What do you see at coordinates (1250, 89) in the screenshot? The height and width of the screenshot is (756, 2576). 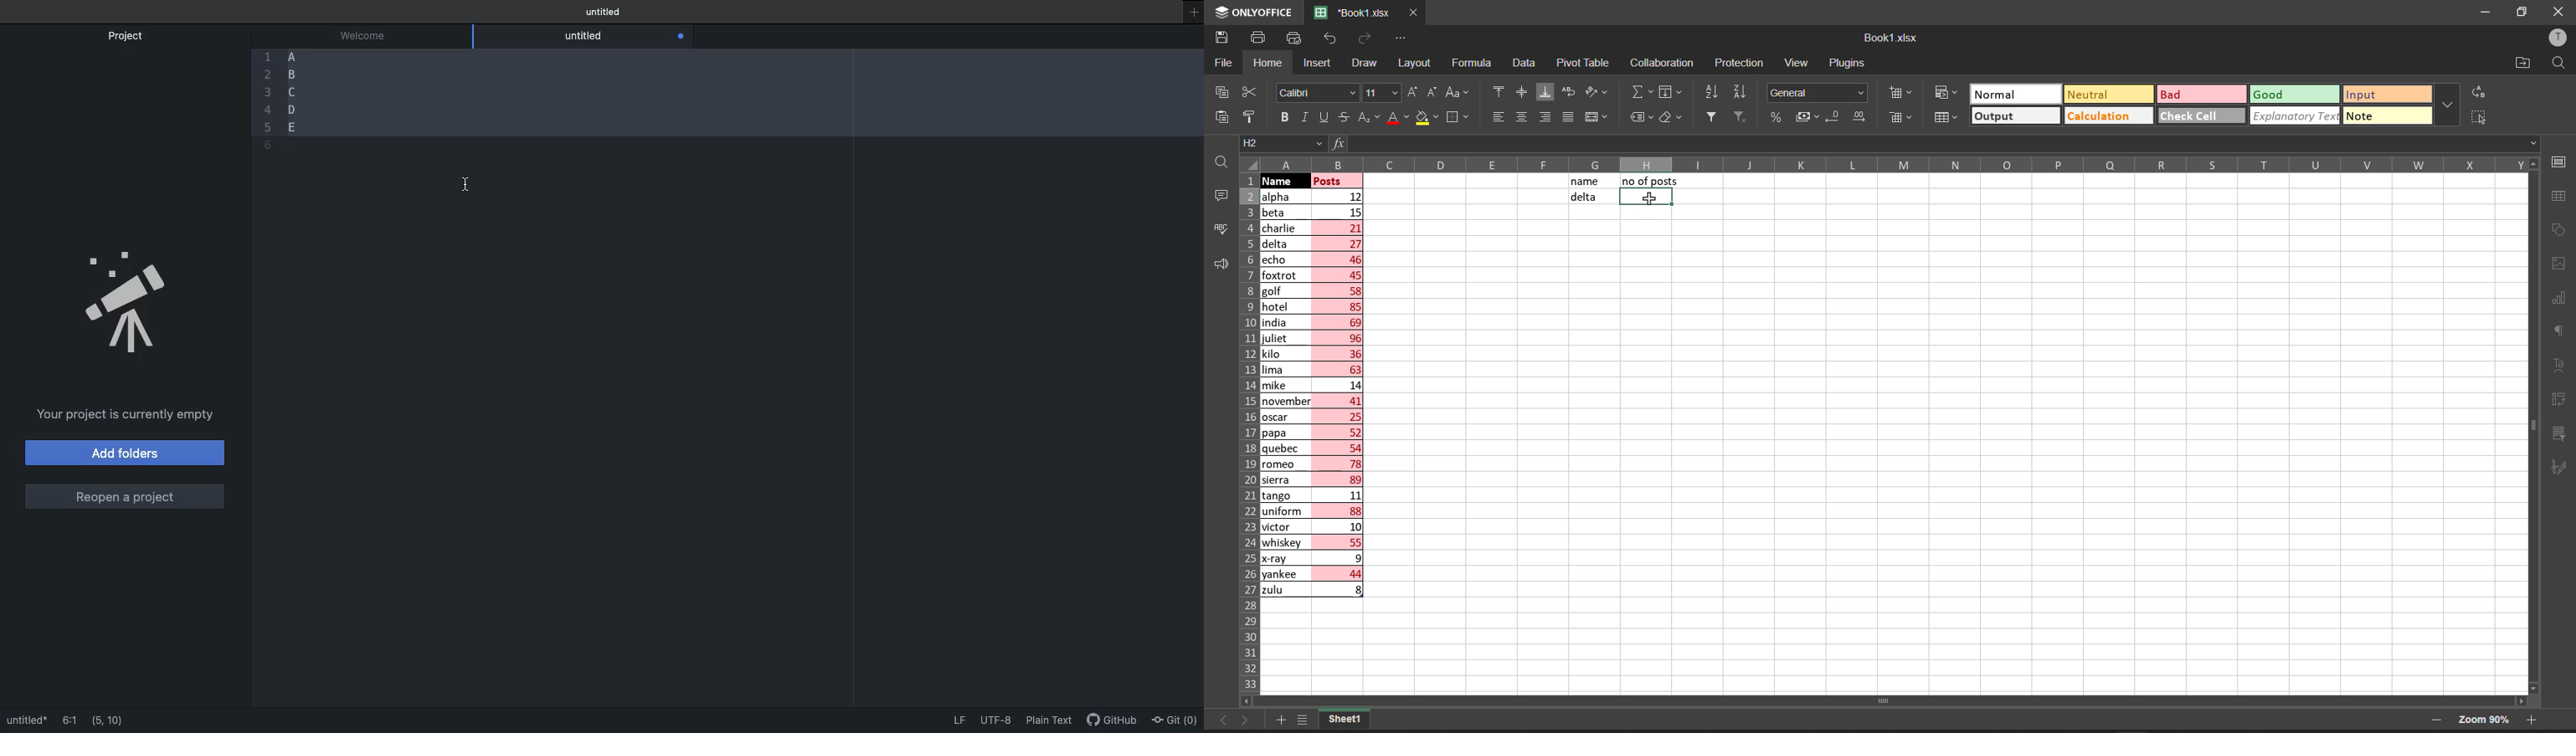 I see `cut` at bounding box center [1250, 89].